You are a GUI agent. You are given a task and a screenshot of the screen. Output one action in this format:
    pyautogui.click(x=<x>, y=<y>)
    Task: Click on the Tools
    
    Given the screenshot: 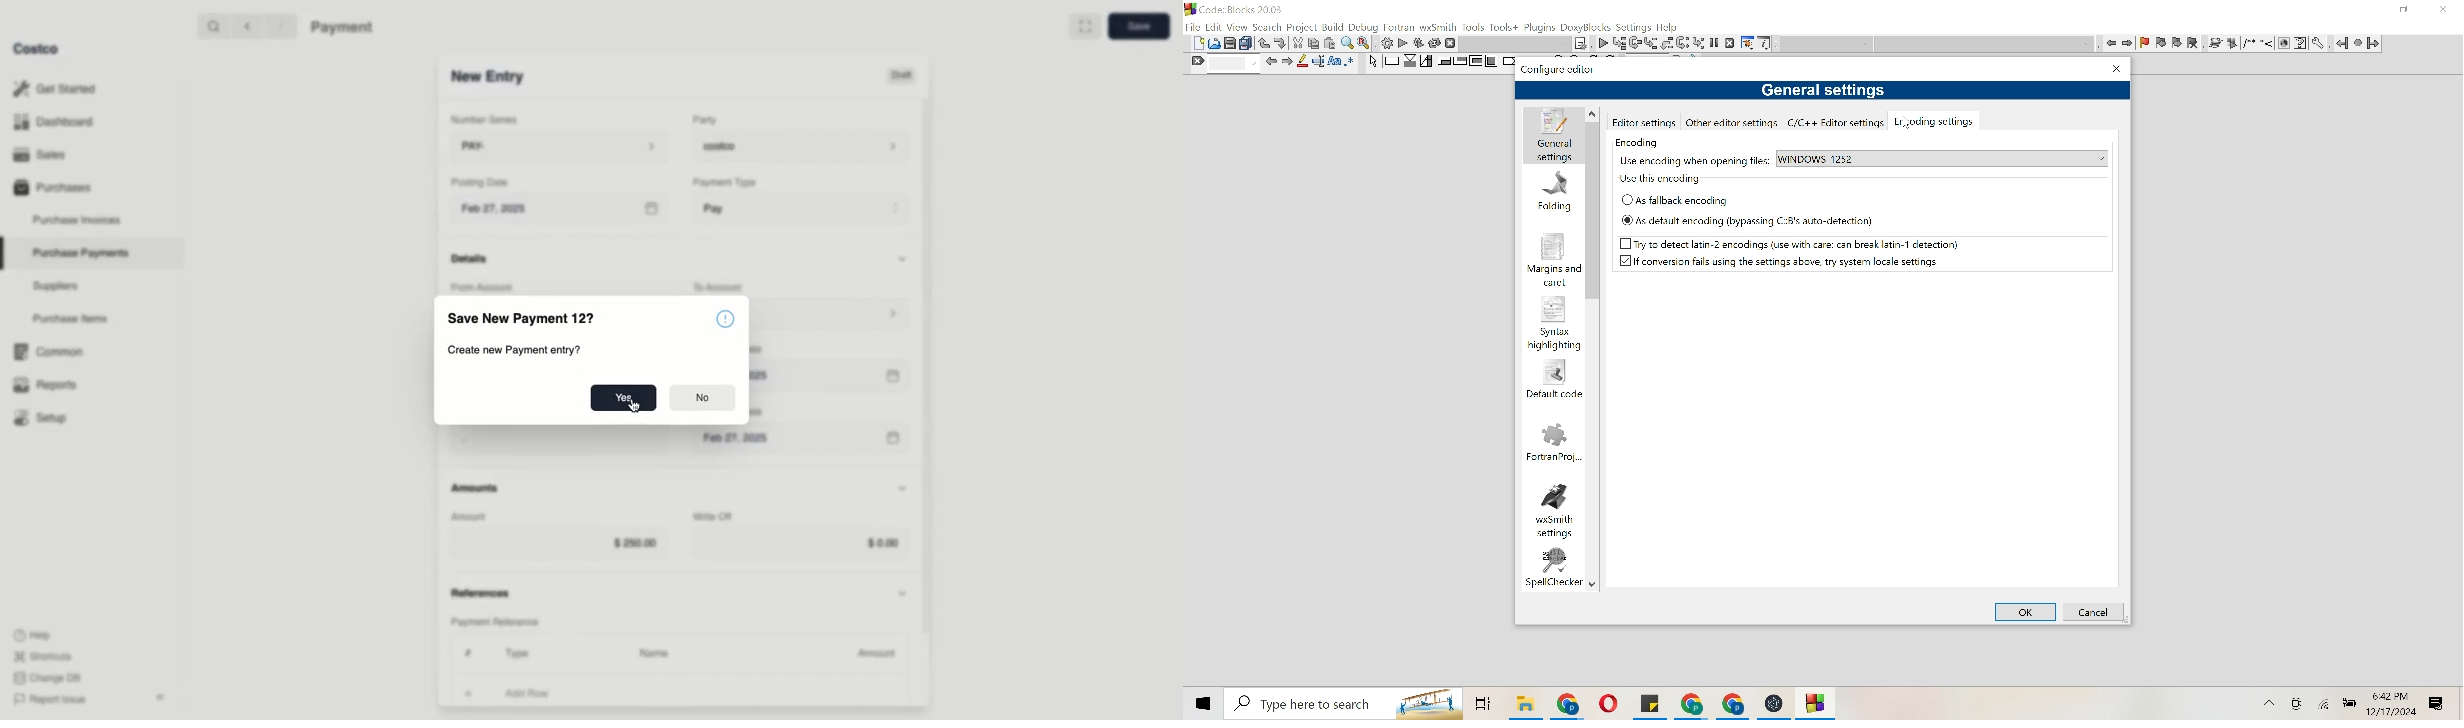 What is the action you would take?
    pyautogui.click(x=1474, y=28)
    